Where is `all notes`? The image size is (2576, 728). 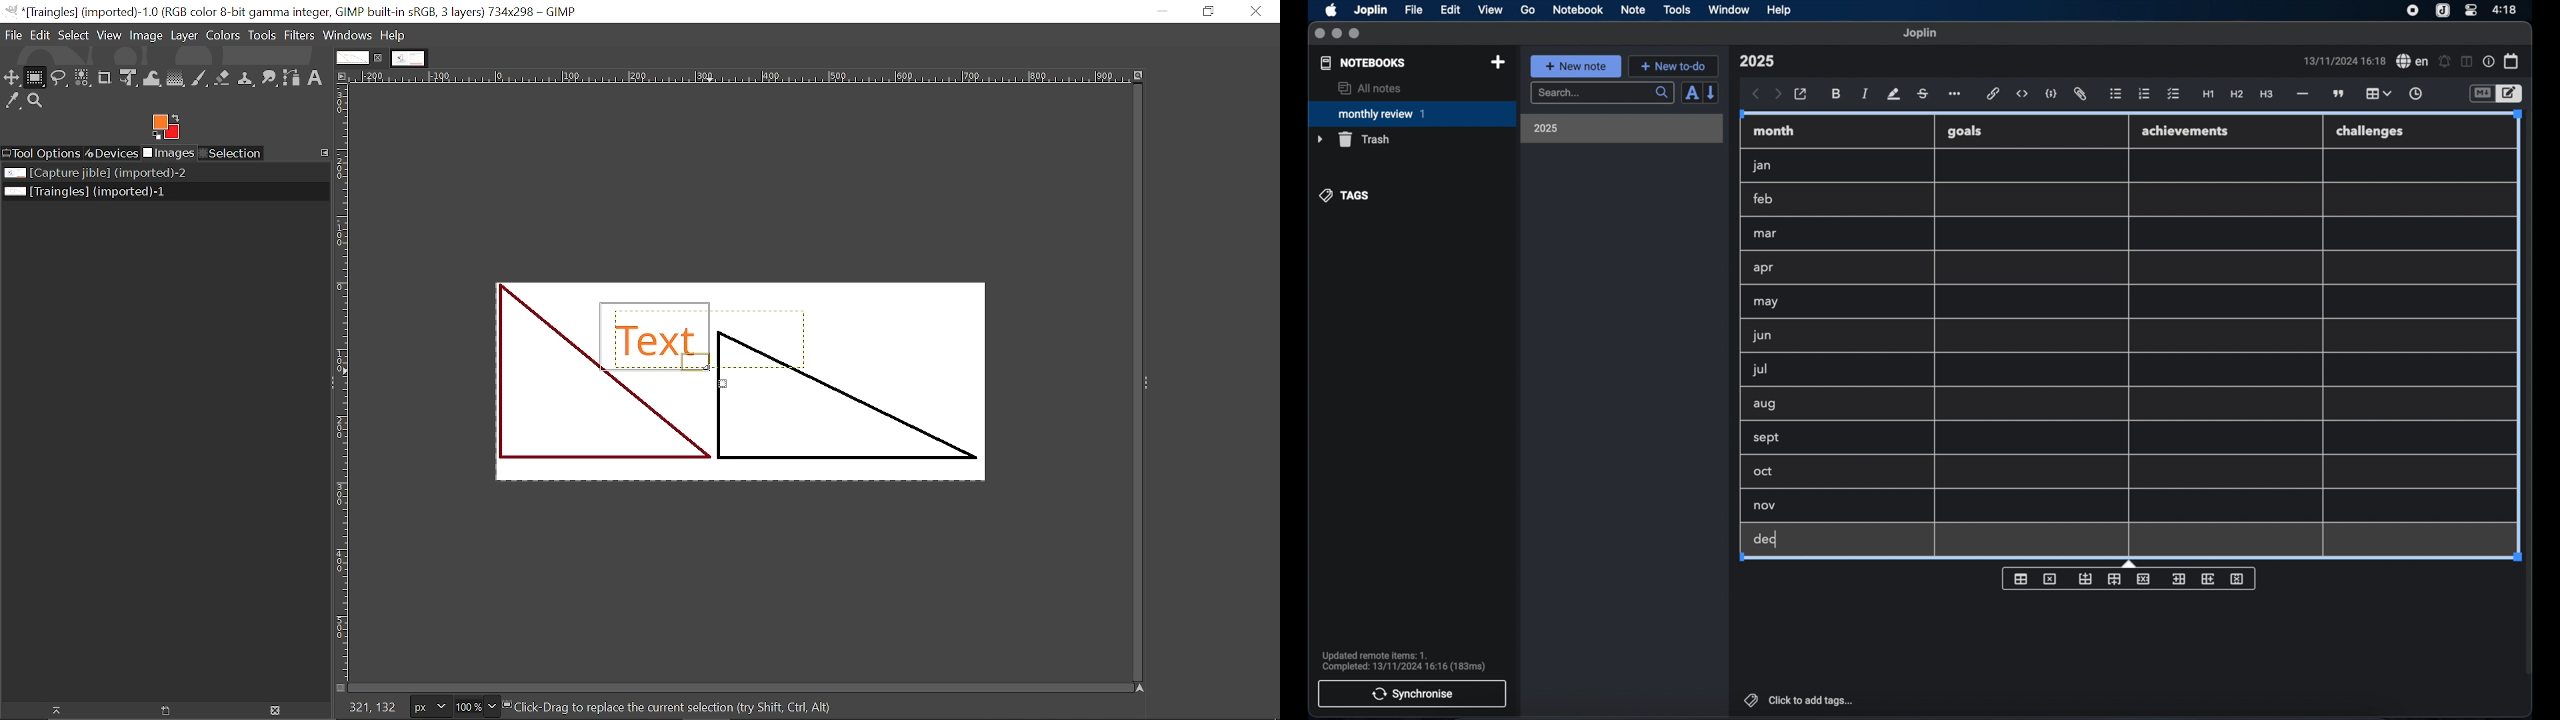 all notes is located at coordinates (1369, 88).